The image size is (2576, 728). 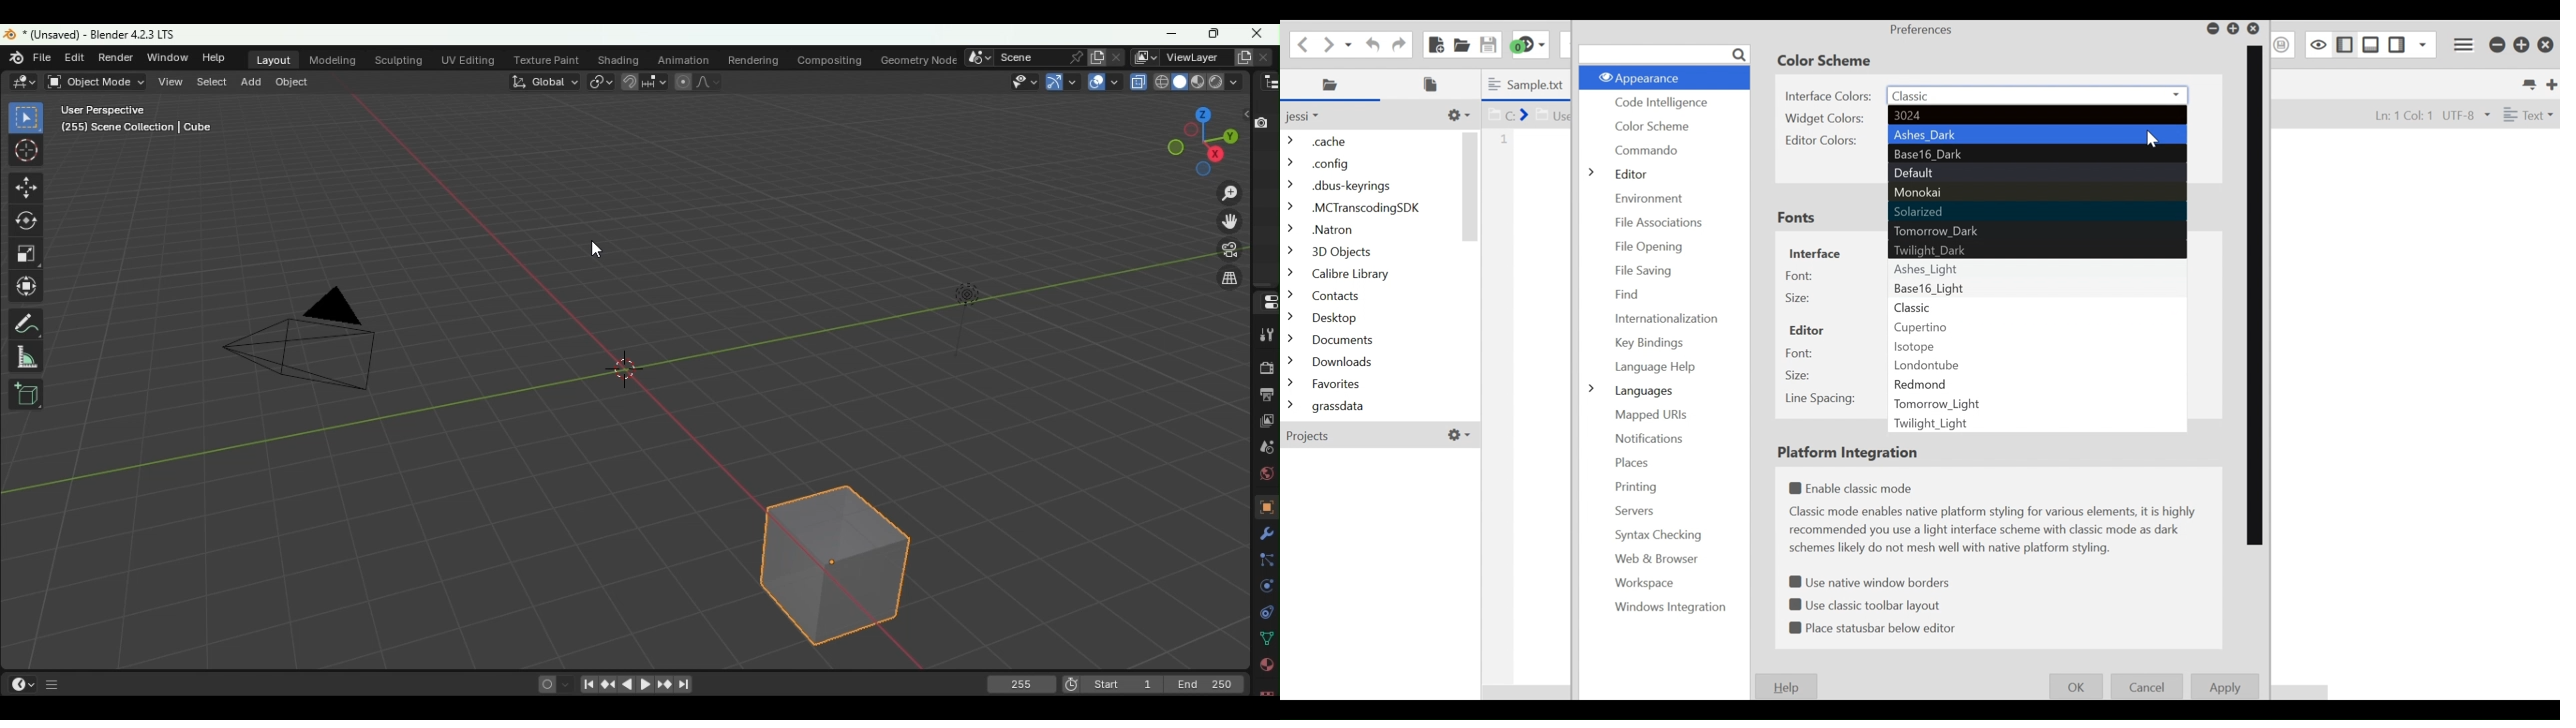 I want to click on GUI show/hide, so click(x=55, y=686).